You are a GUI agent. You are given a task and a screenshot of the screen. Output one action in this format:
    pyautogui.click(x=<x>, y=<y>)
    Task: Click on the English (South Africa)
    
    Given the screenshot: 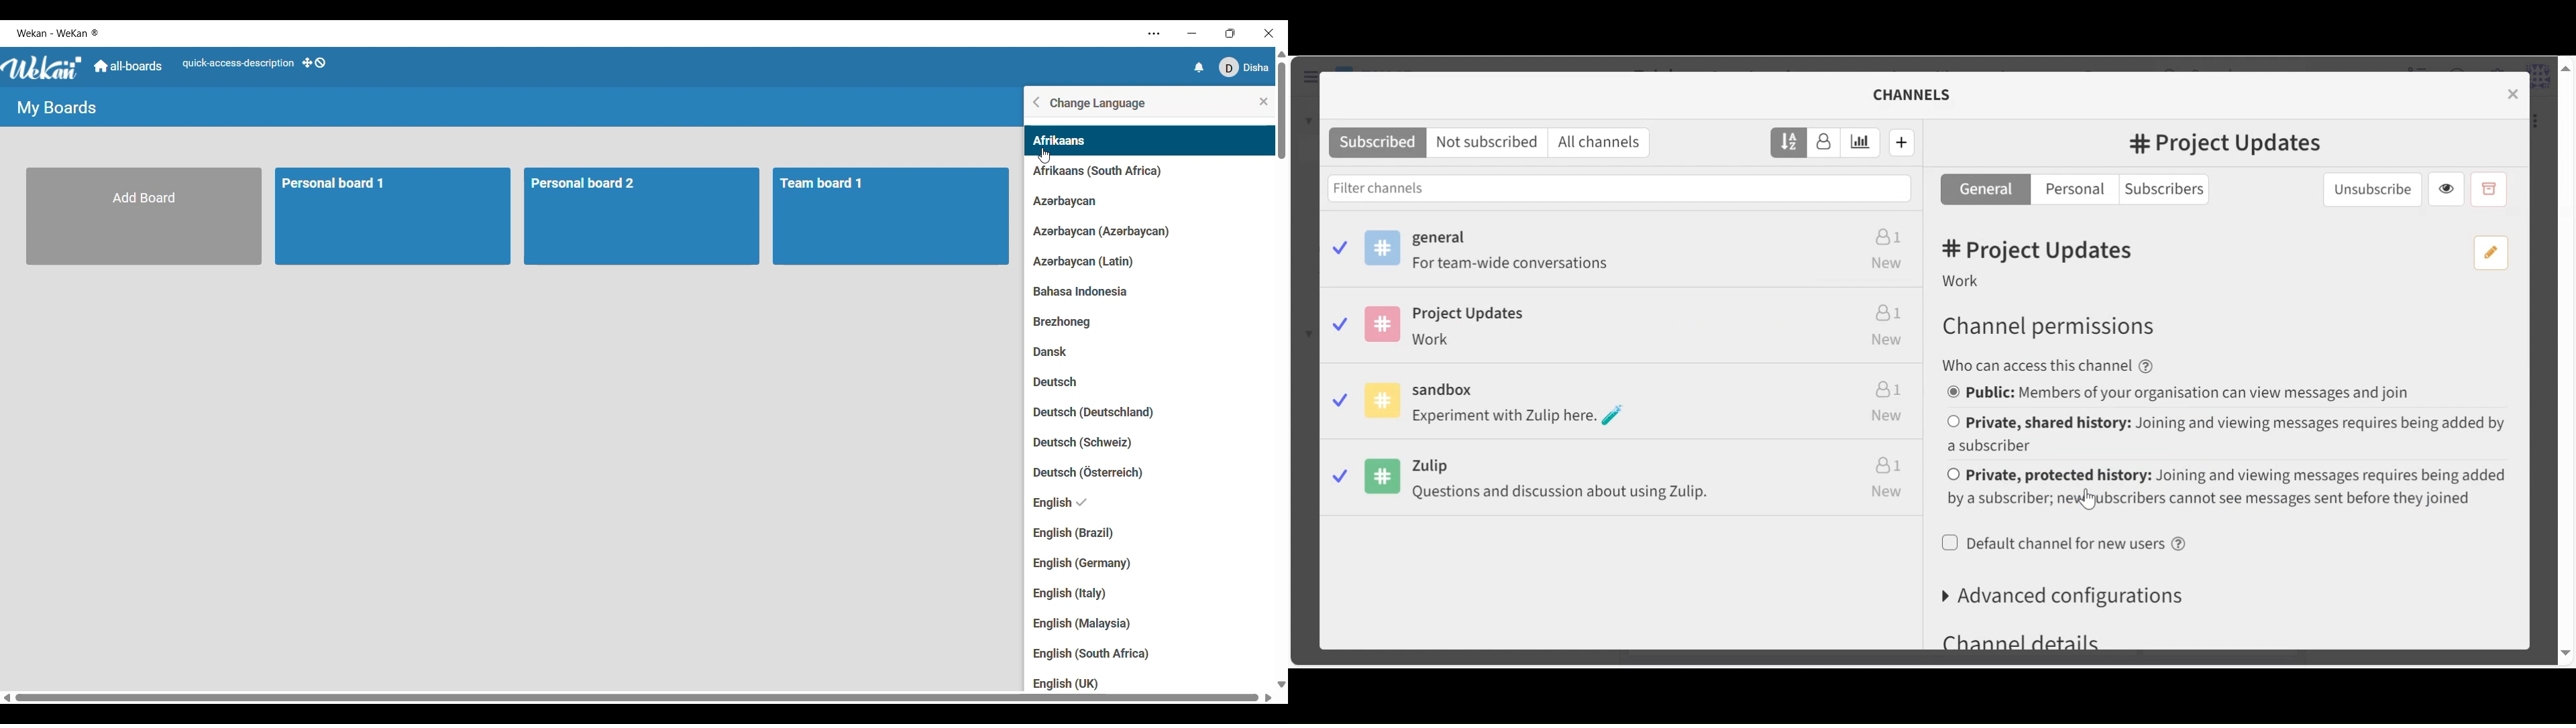 What is the action you would take?
    pyautogui.click(x=1095, y=653)
    